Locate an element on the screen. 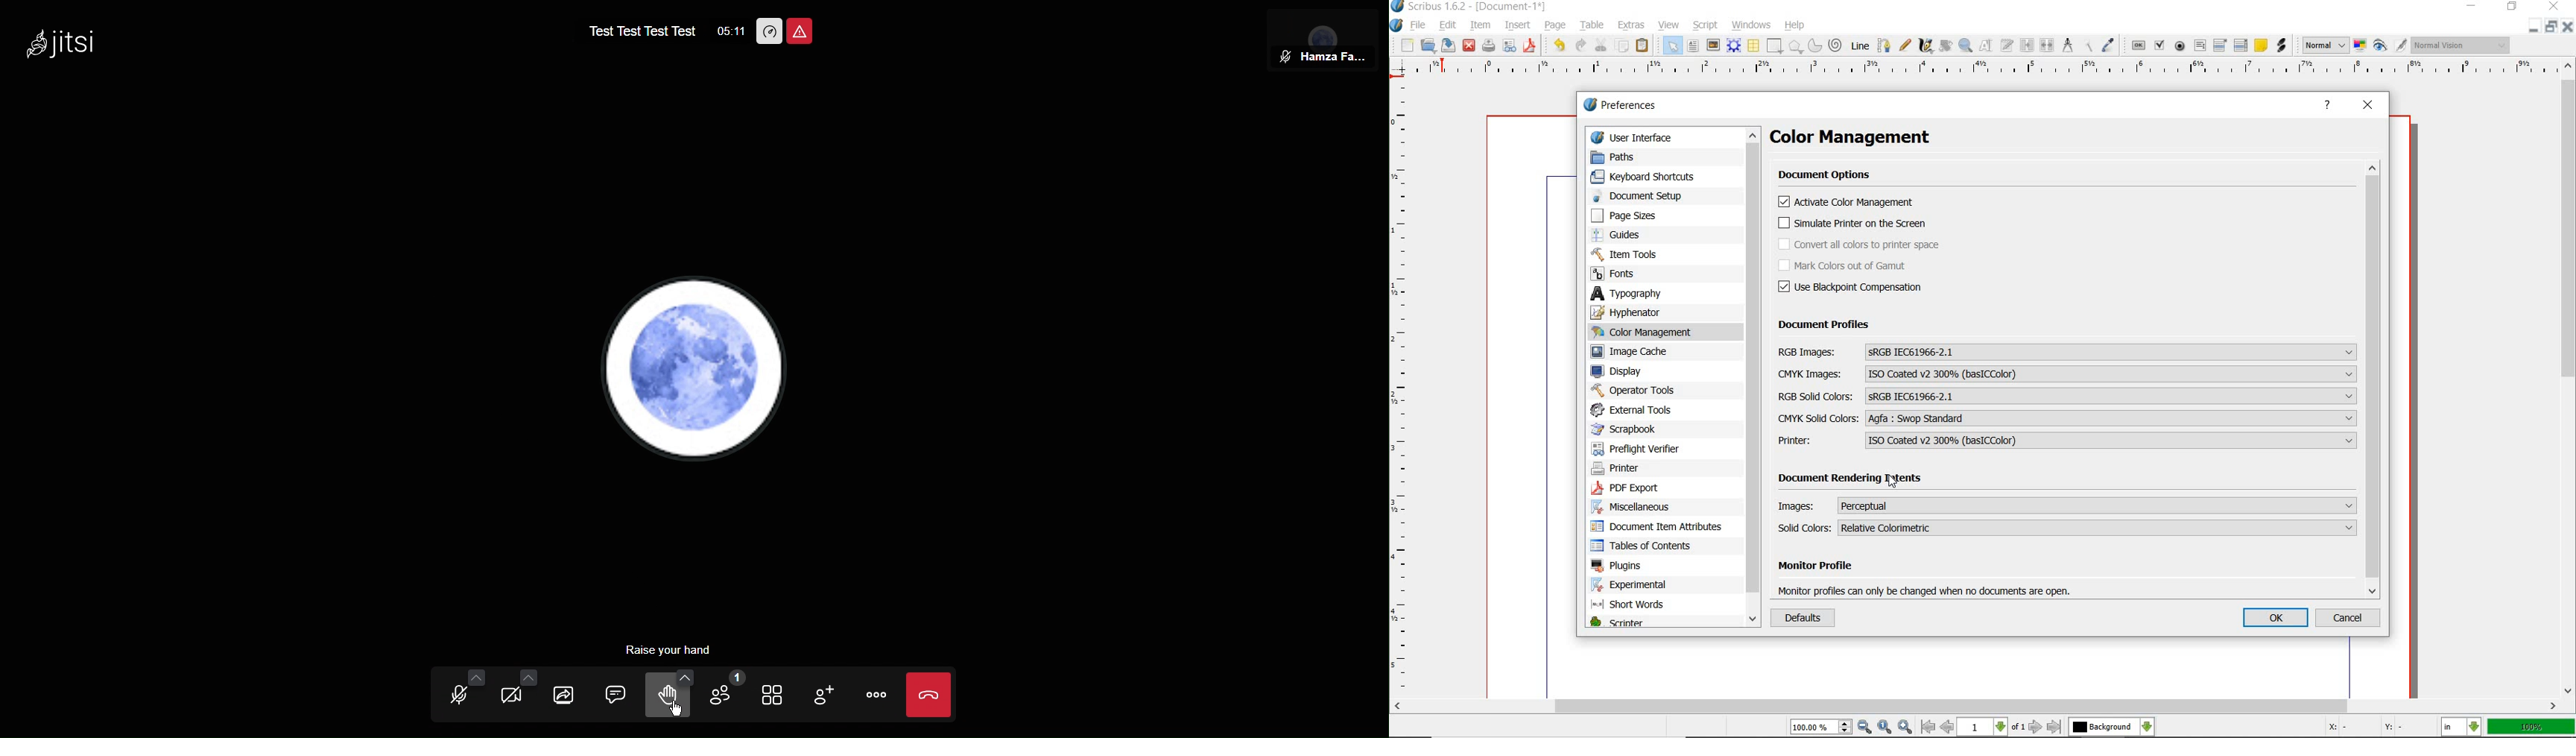 This screenshot has width=2576, height=756. preflight verifier is located at coordinates (1647, 448).